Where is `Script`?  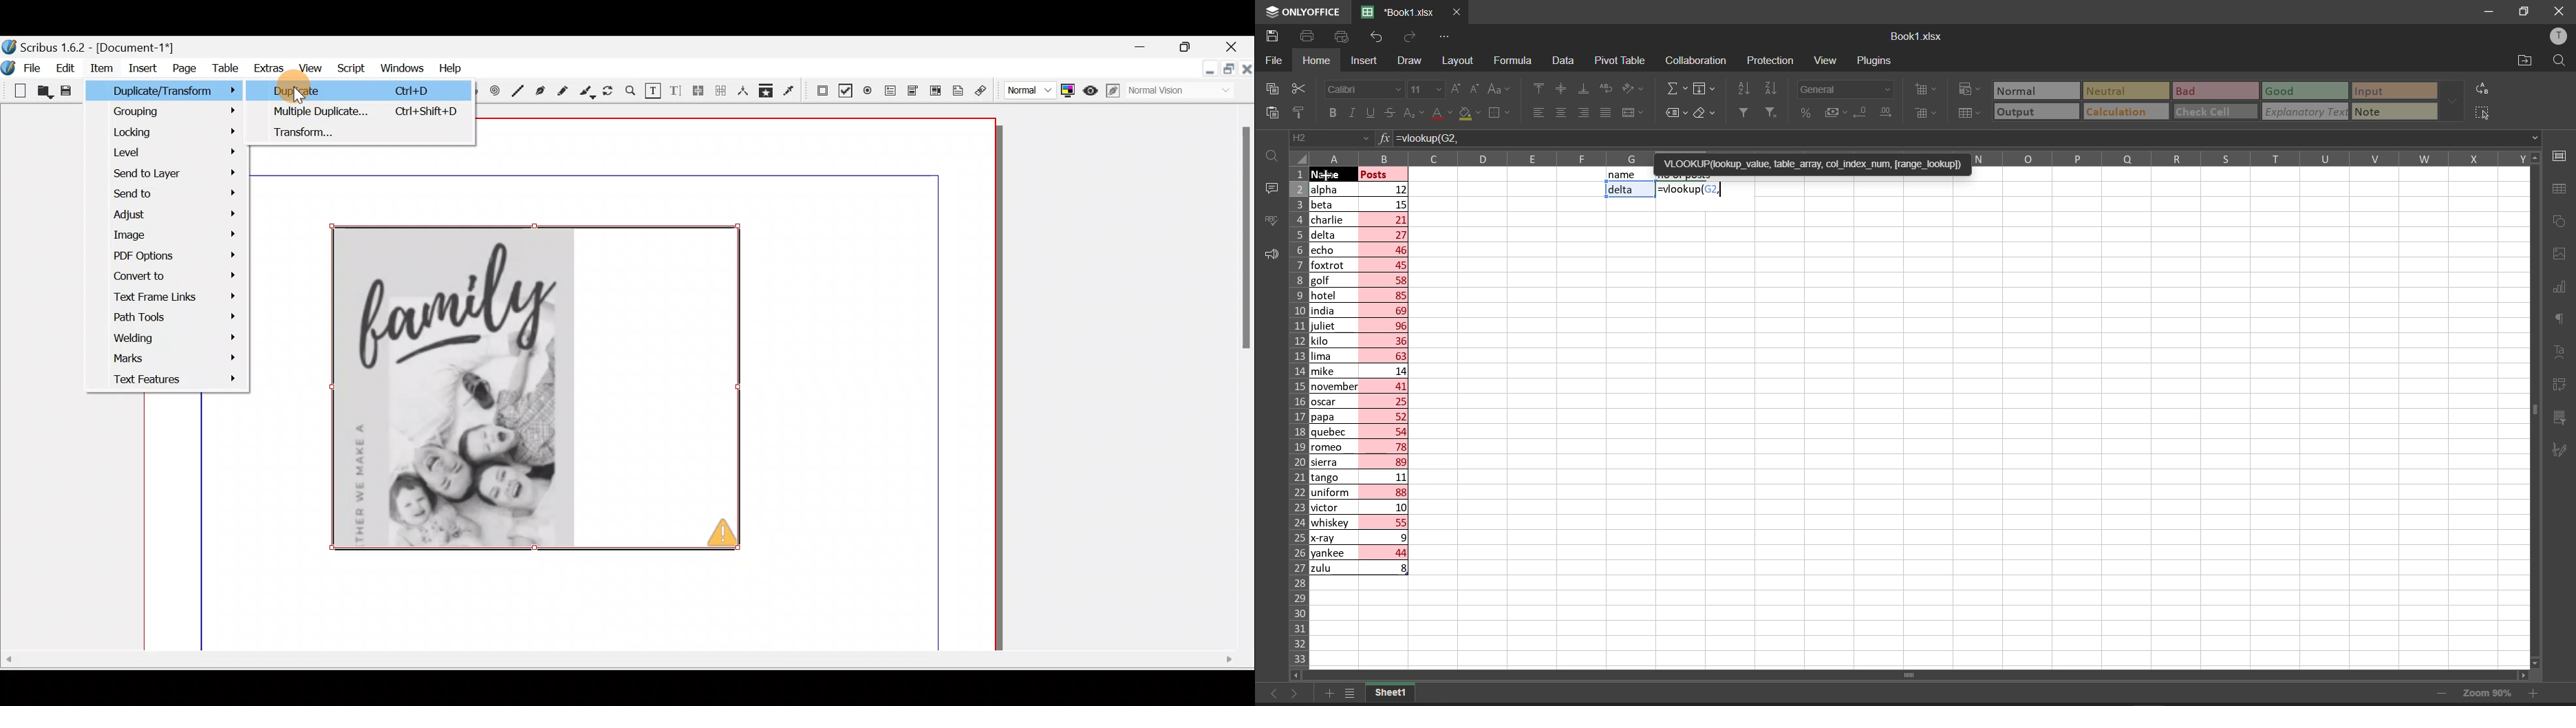 Script is located at coordinates (350, 68).